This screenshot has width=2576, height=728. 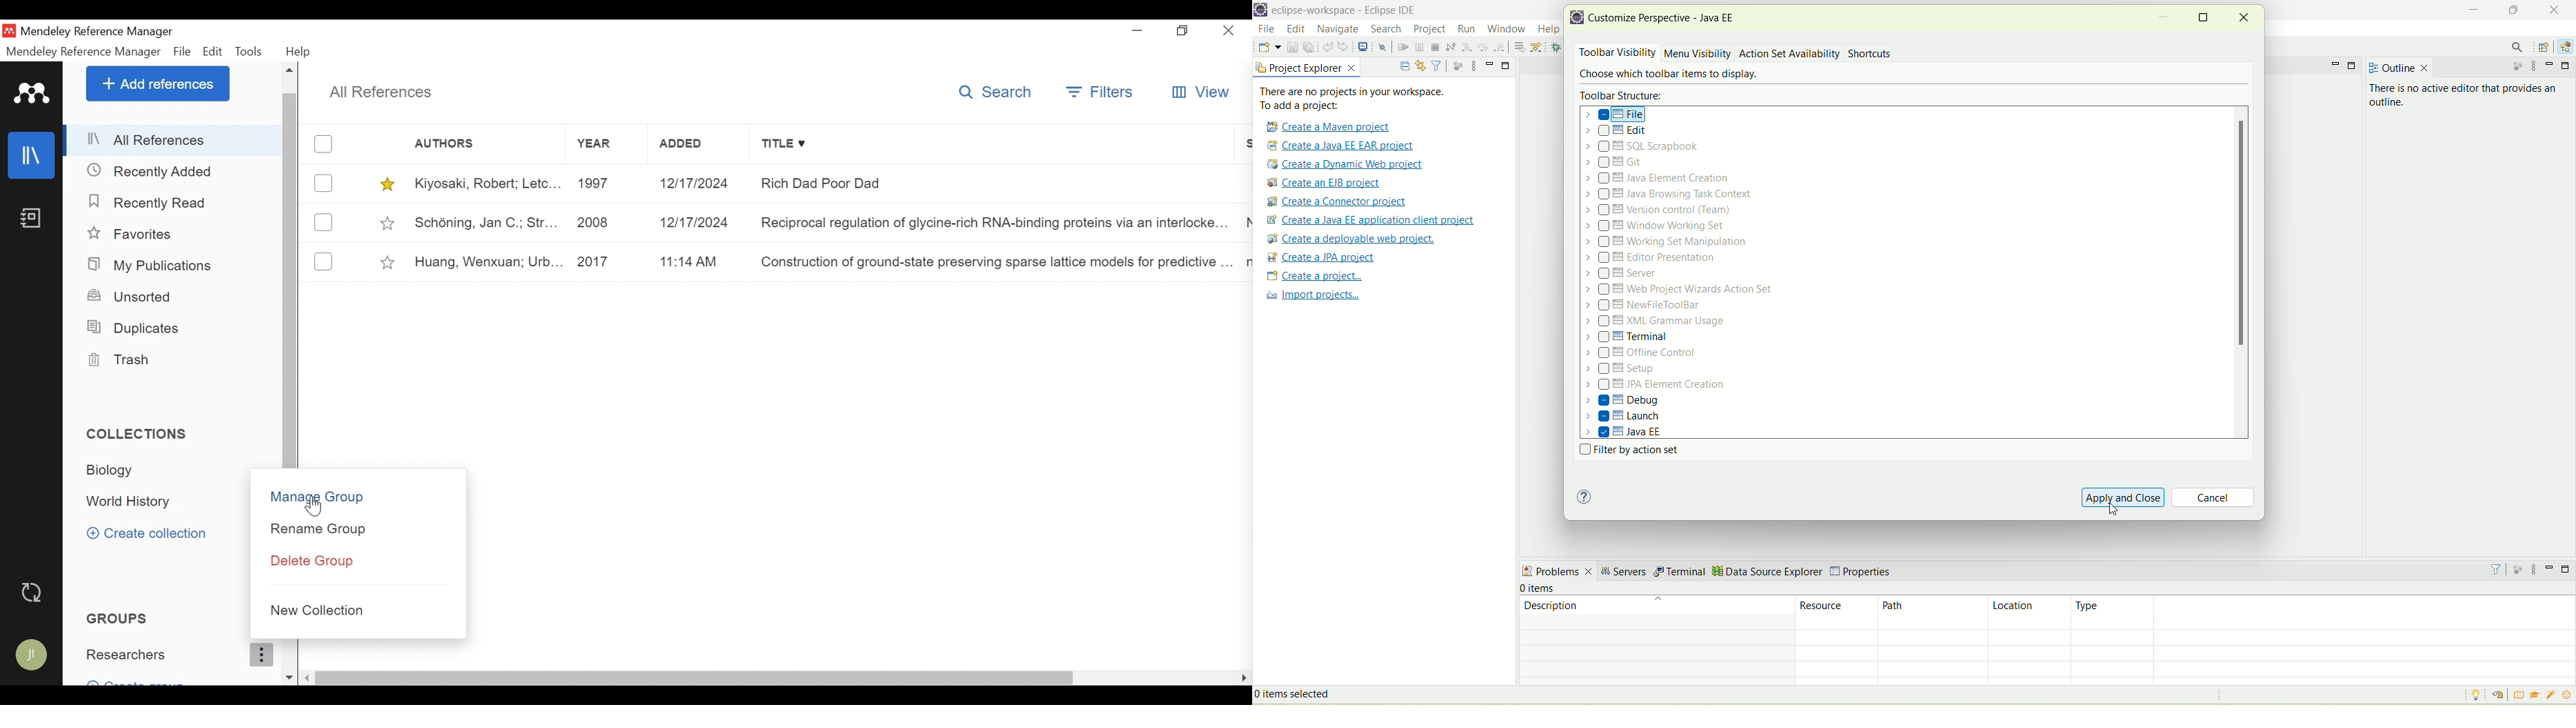 I want to click on 2017, so click(x=607, y=262).